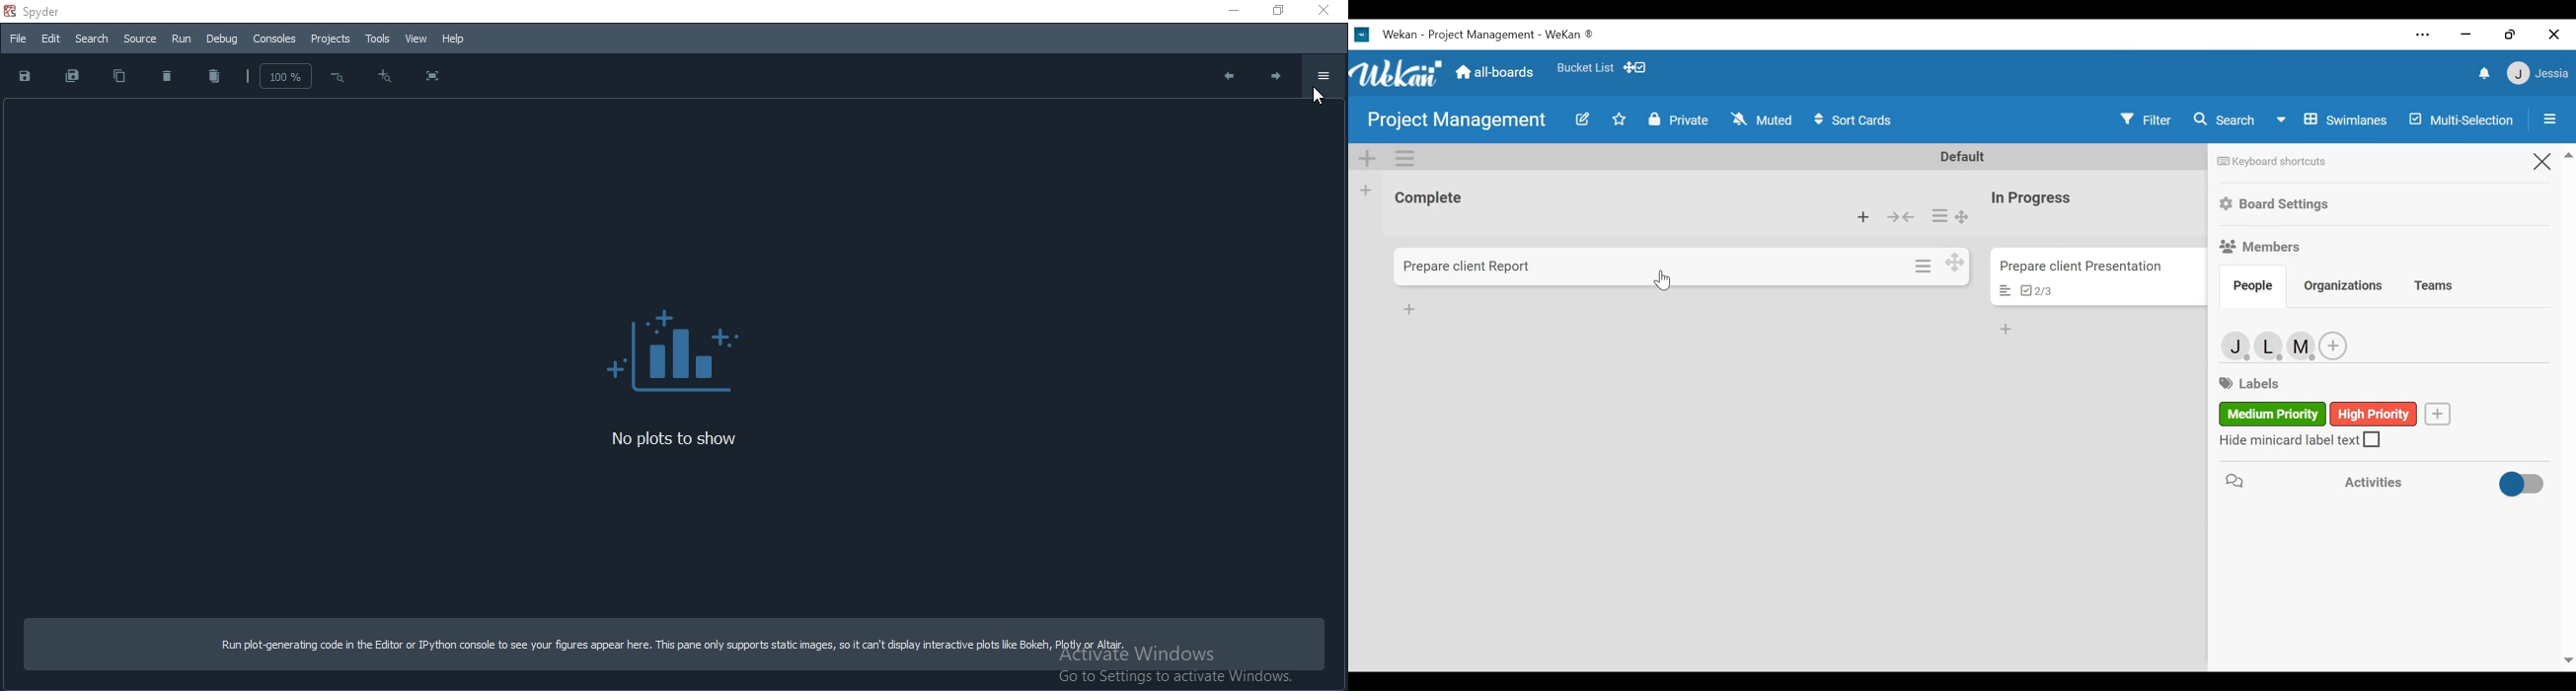  I want to click on Source, so click(140, 39).